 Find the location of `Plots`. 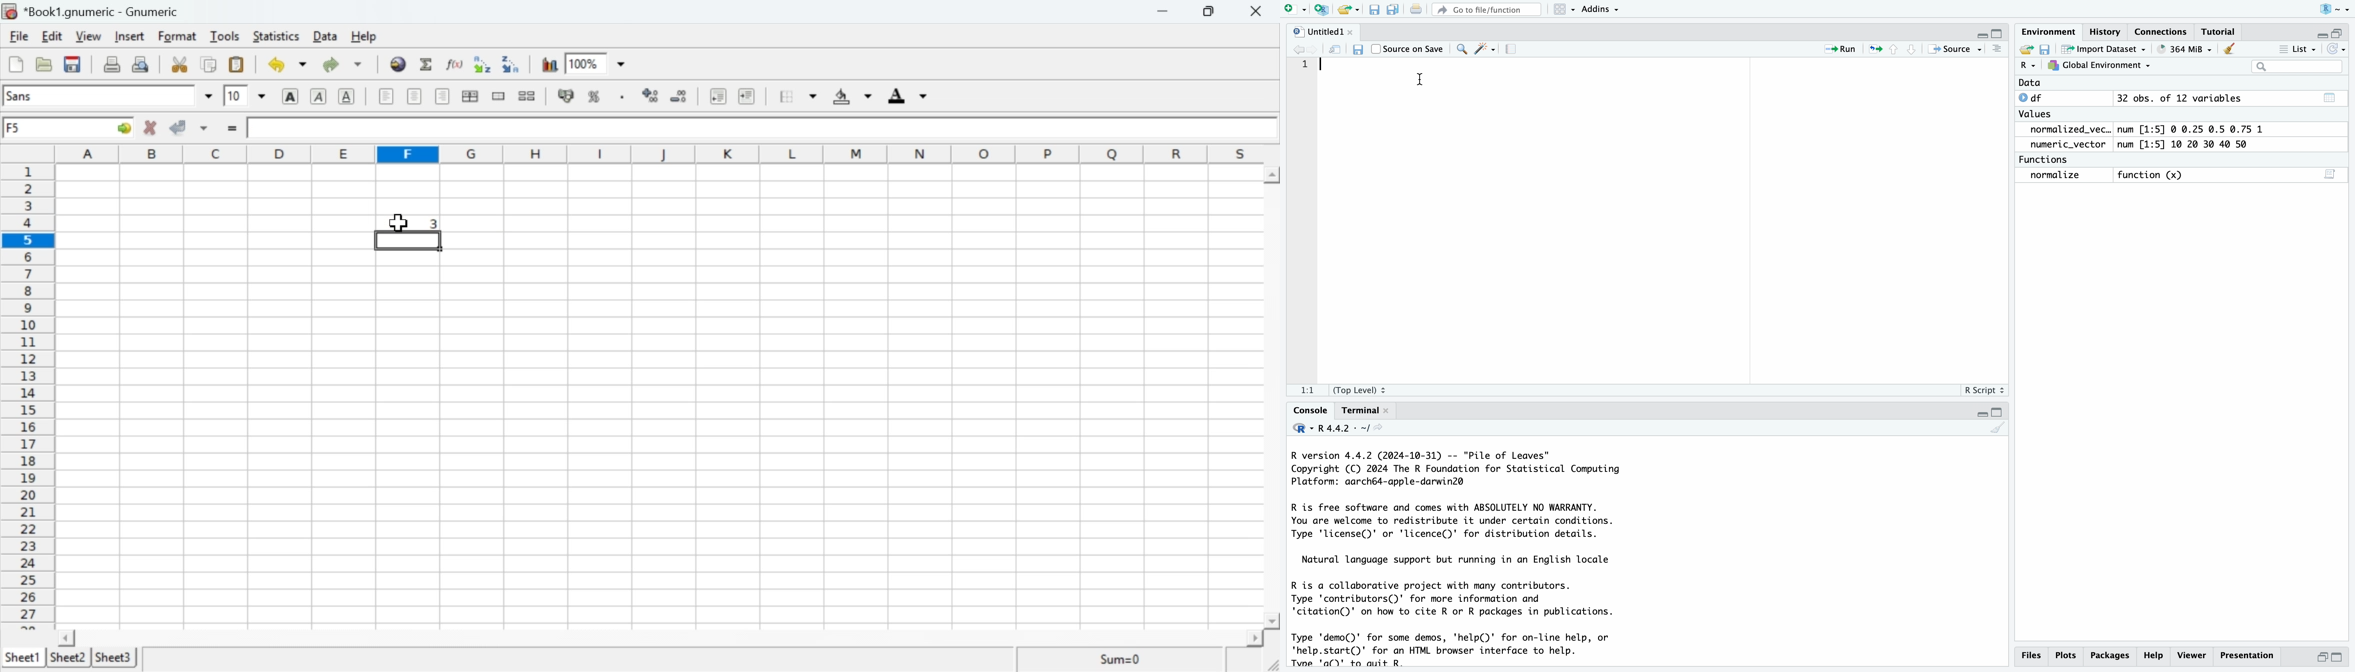

Plots is located at coordinates (2067, 655).